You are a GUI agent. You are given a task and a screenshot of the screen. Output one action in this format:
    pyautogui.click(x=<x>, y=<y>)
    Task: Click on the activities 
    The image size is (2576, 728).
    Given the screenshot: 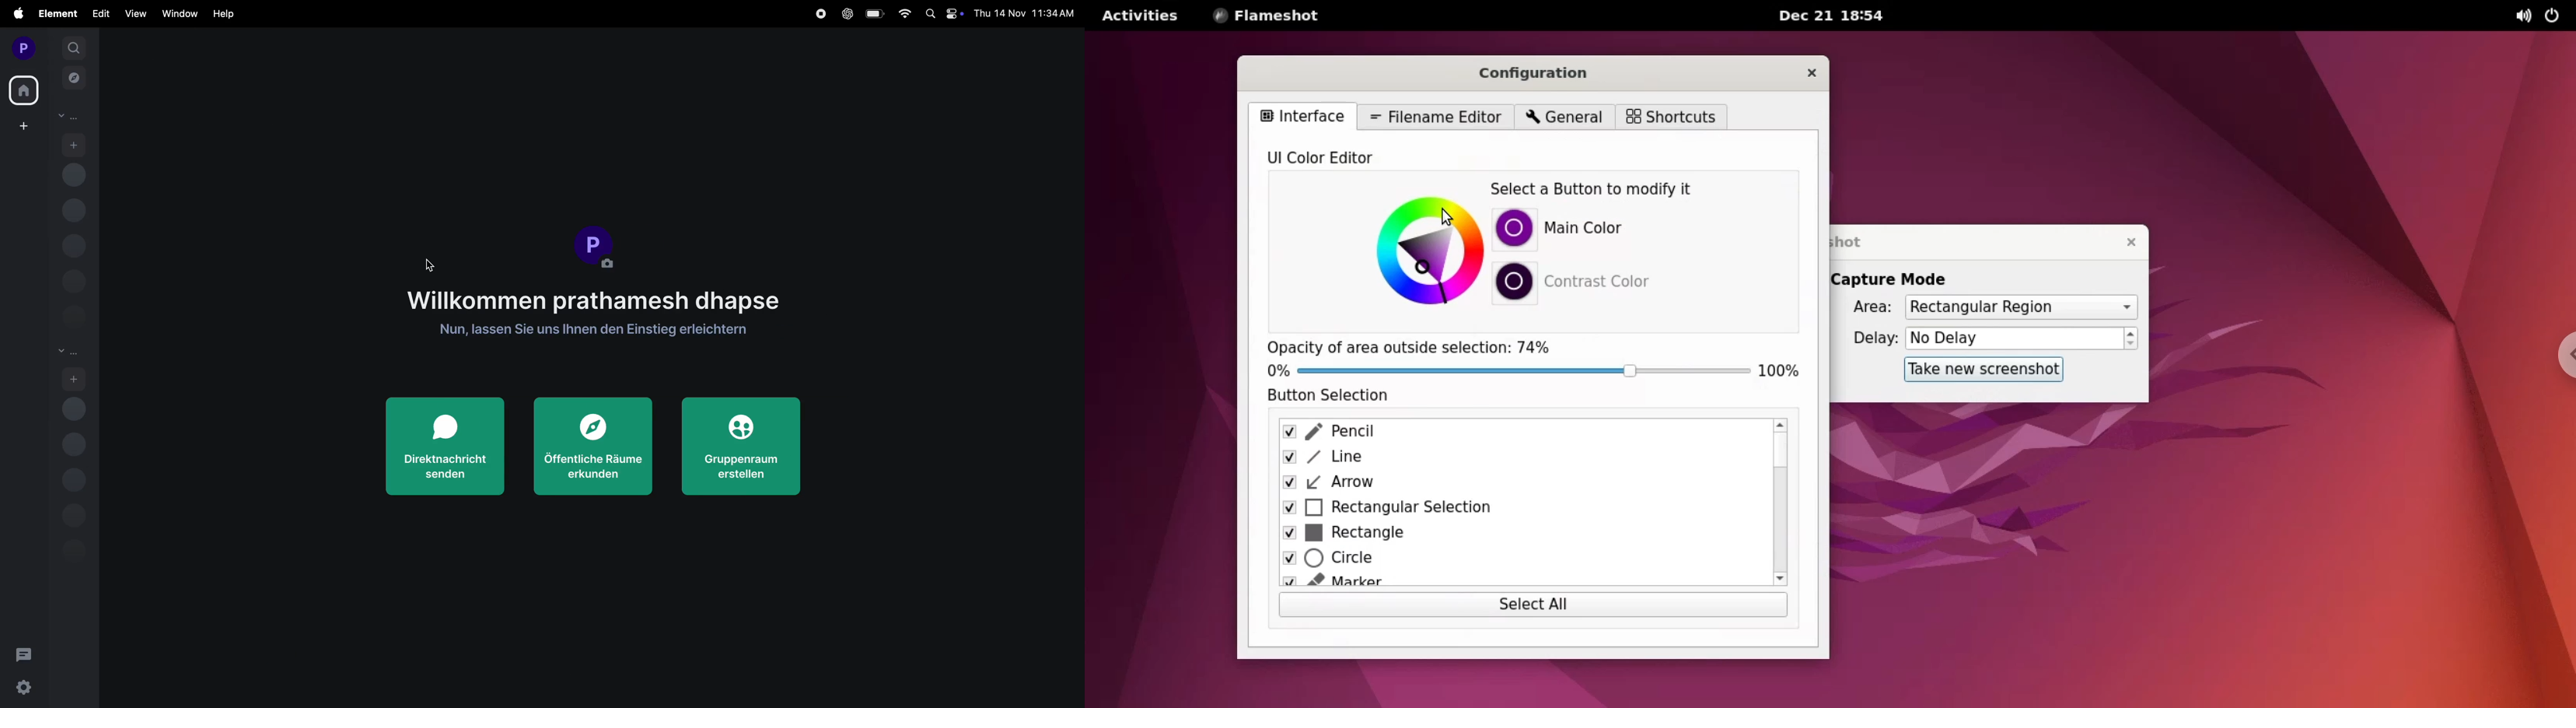 What is the action you would take?
    pyautogui.click(x=1138, y=16)
    